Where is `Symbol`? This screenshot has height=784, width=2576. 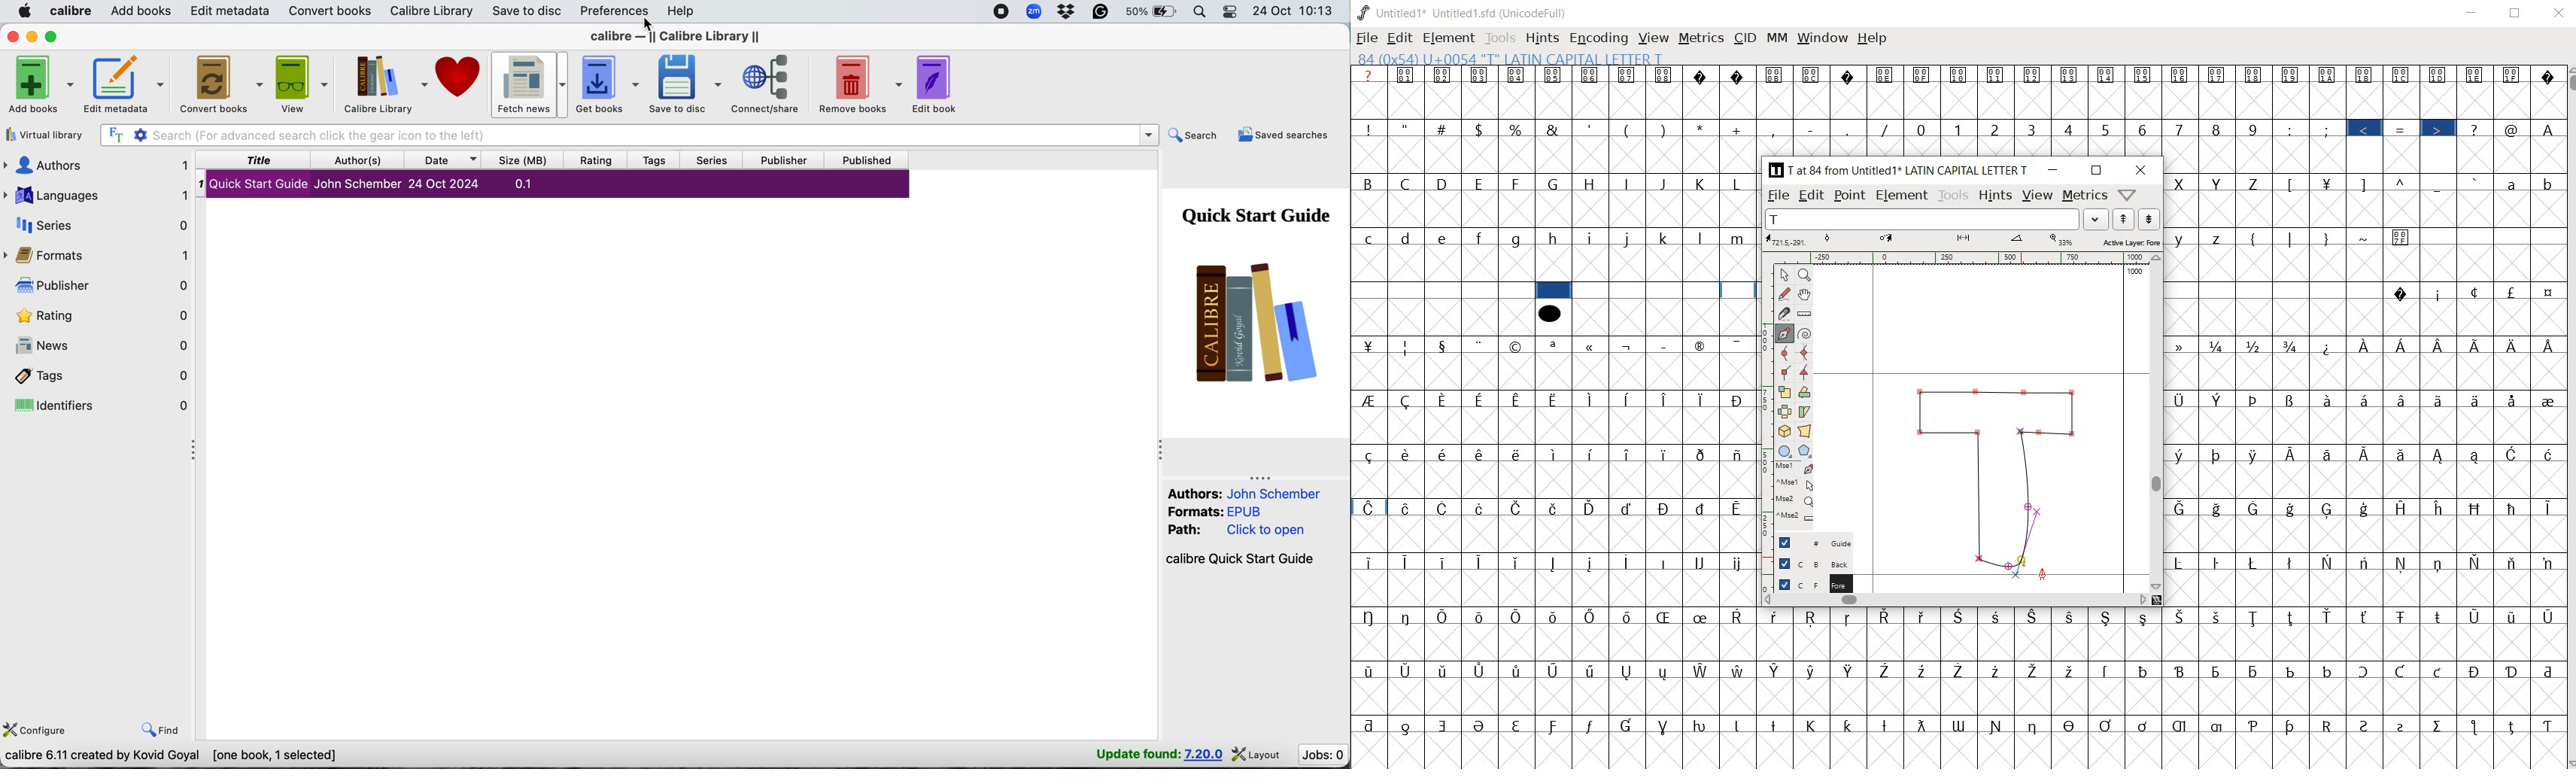 Symbol is located at coordinates (2439, 455).